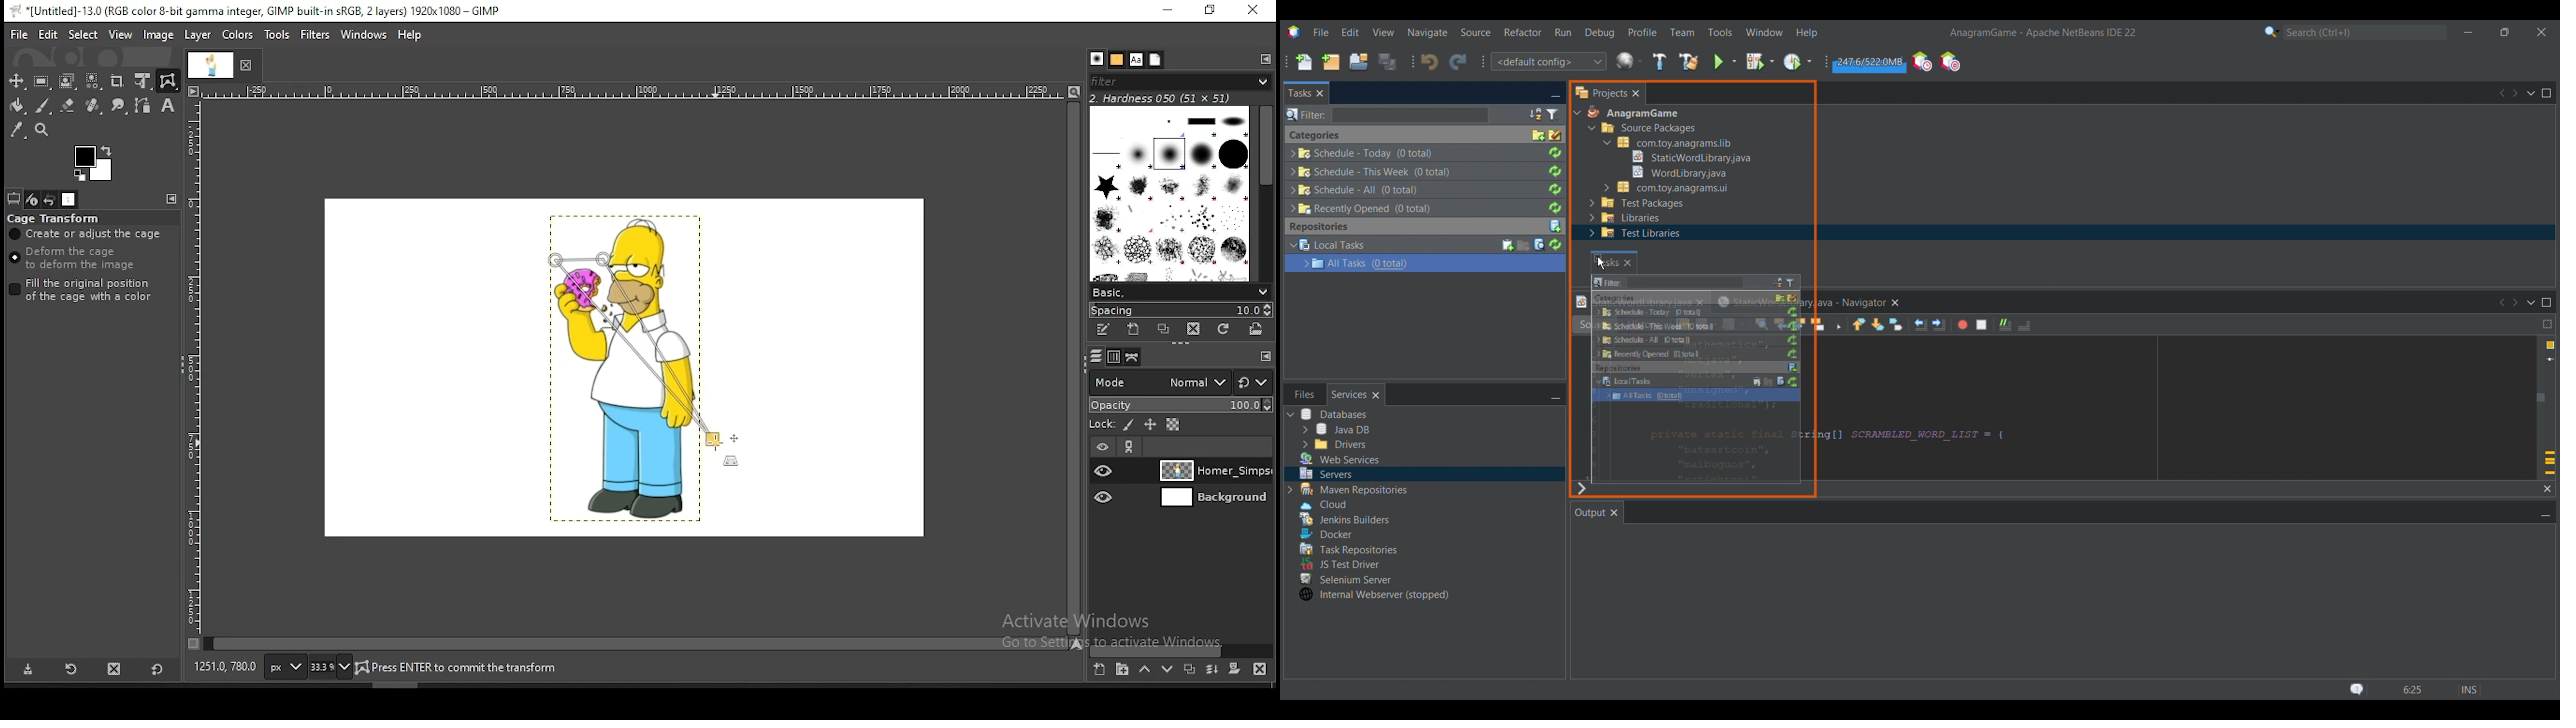 The height and width of the screenshot is (728, 2576). Describe the element at coordinates (142, 105) in the screenshot. I see `paths tool` at that location.